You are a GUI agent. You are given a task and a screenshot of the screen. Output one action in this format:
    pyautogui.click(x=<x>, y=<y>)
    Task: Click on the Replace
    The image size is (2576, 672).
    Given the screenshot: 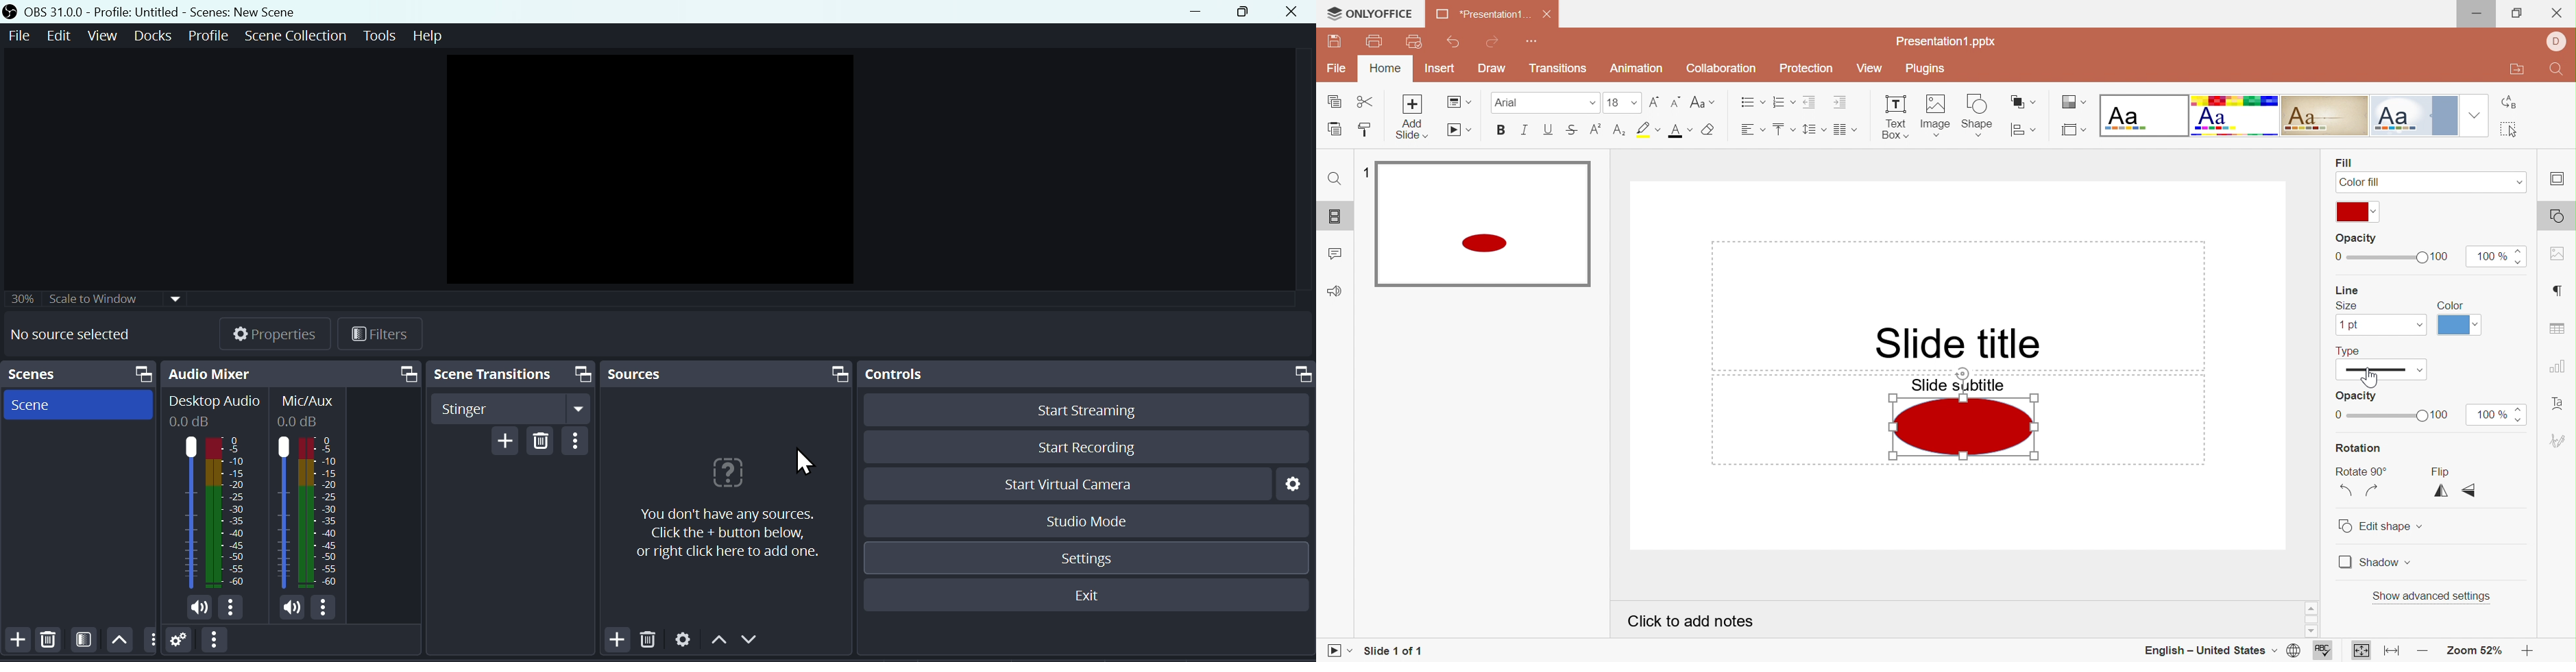 What is the action you would take?
    pyautogui.click(x=2508, y=103)
    